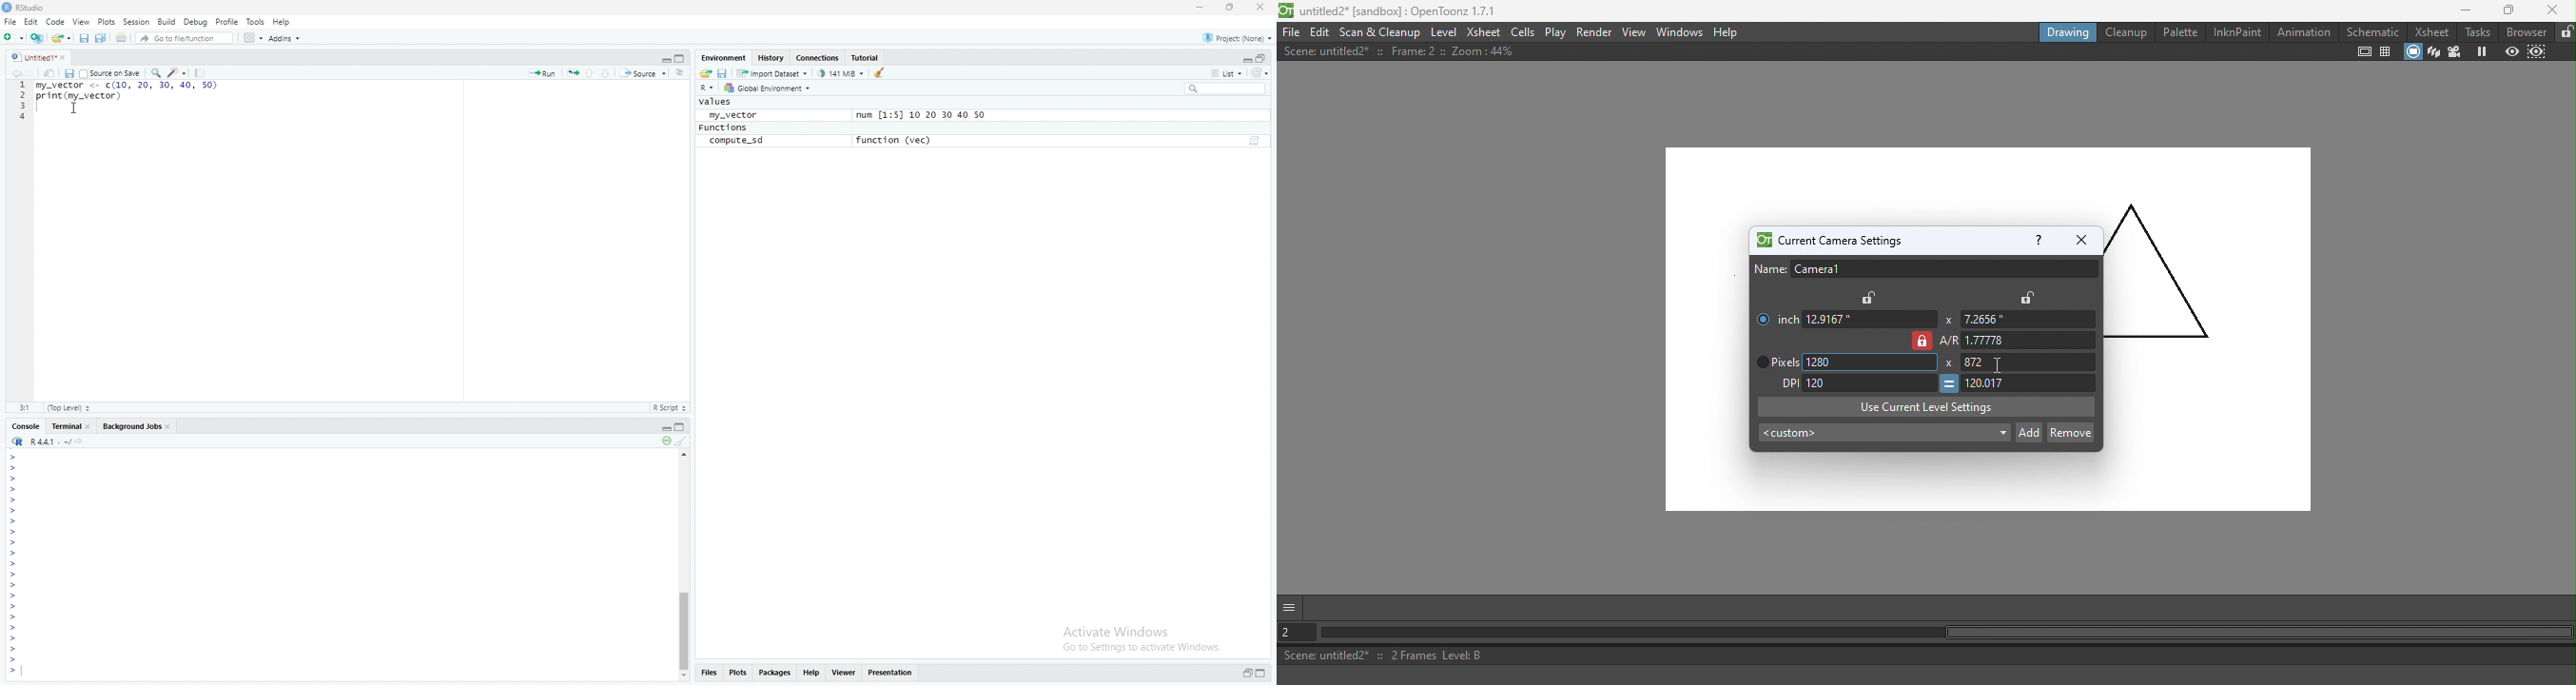  Describe the element at coordinates (2019, 341) in the screenshot. I see `Aspect ratio` at that location.